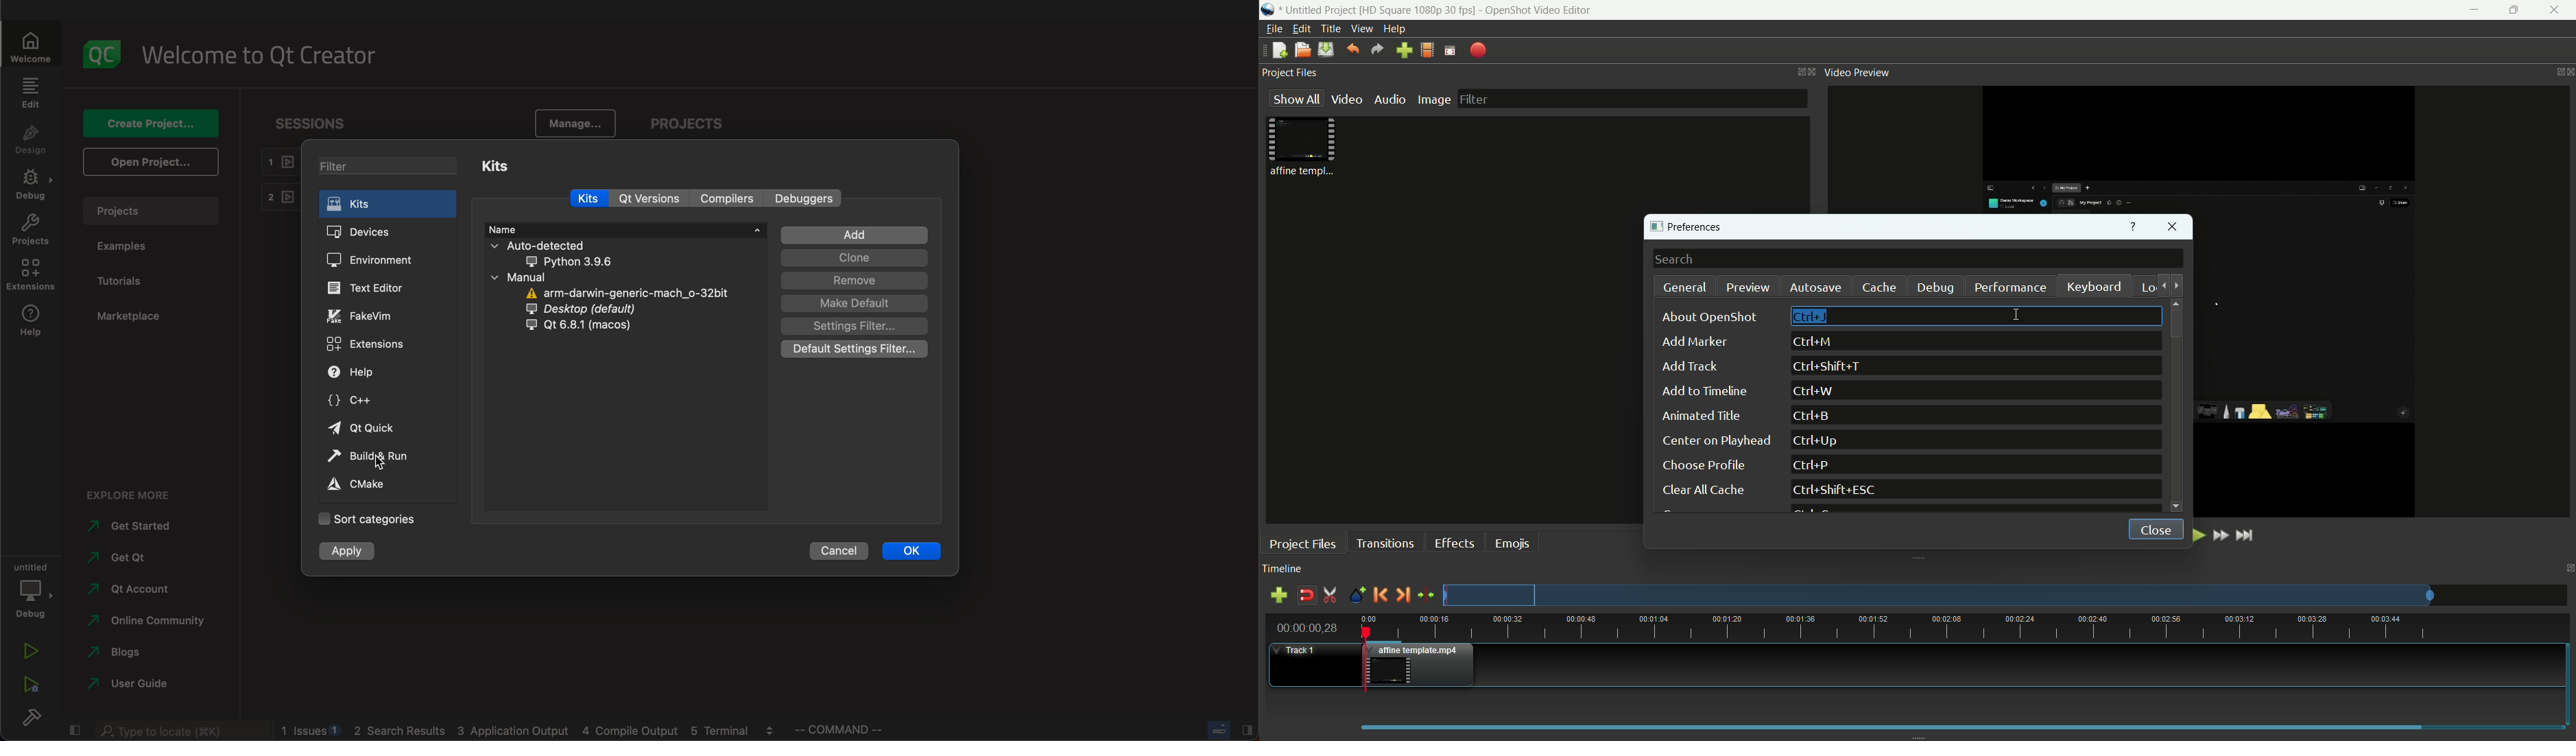 The width and height of the screenshot is (2576, 756). What do you see at coordinates (1384, 543) in the screenshot?
I see `transitions` at bounding box center [1384, 543].